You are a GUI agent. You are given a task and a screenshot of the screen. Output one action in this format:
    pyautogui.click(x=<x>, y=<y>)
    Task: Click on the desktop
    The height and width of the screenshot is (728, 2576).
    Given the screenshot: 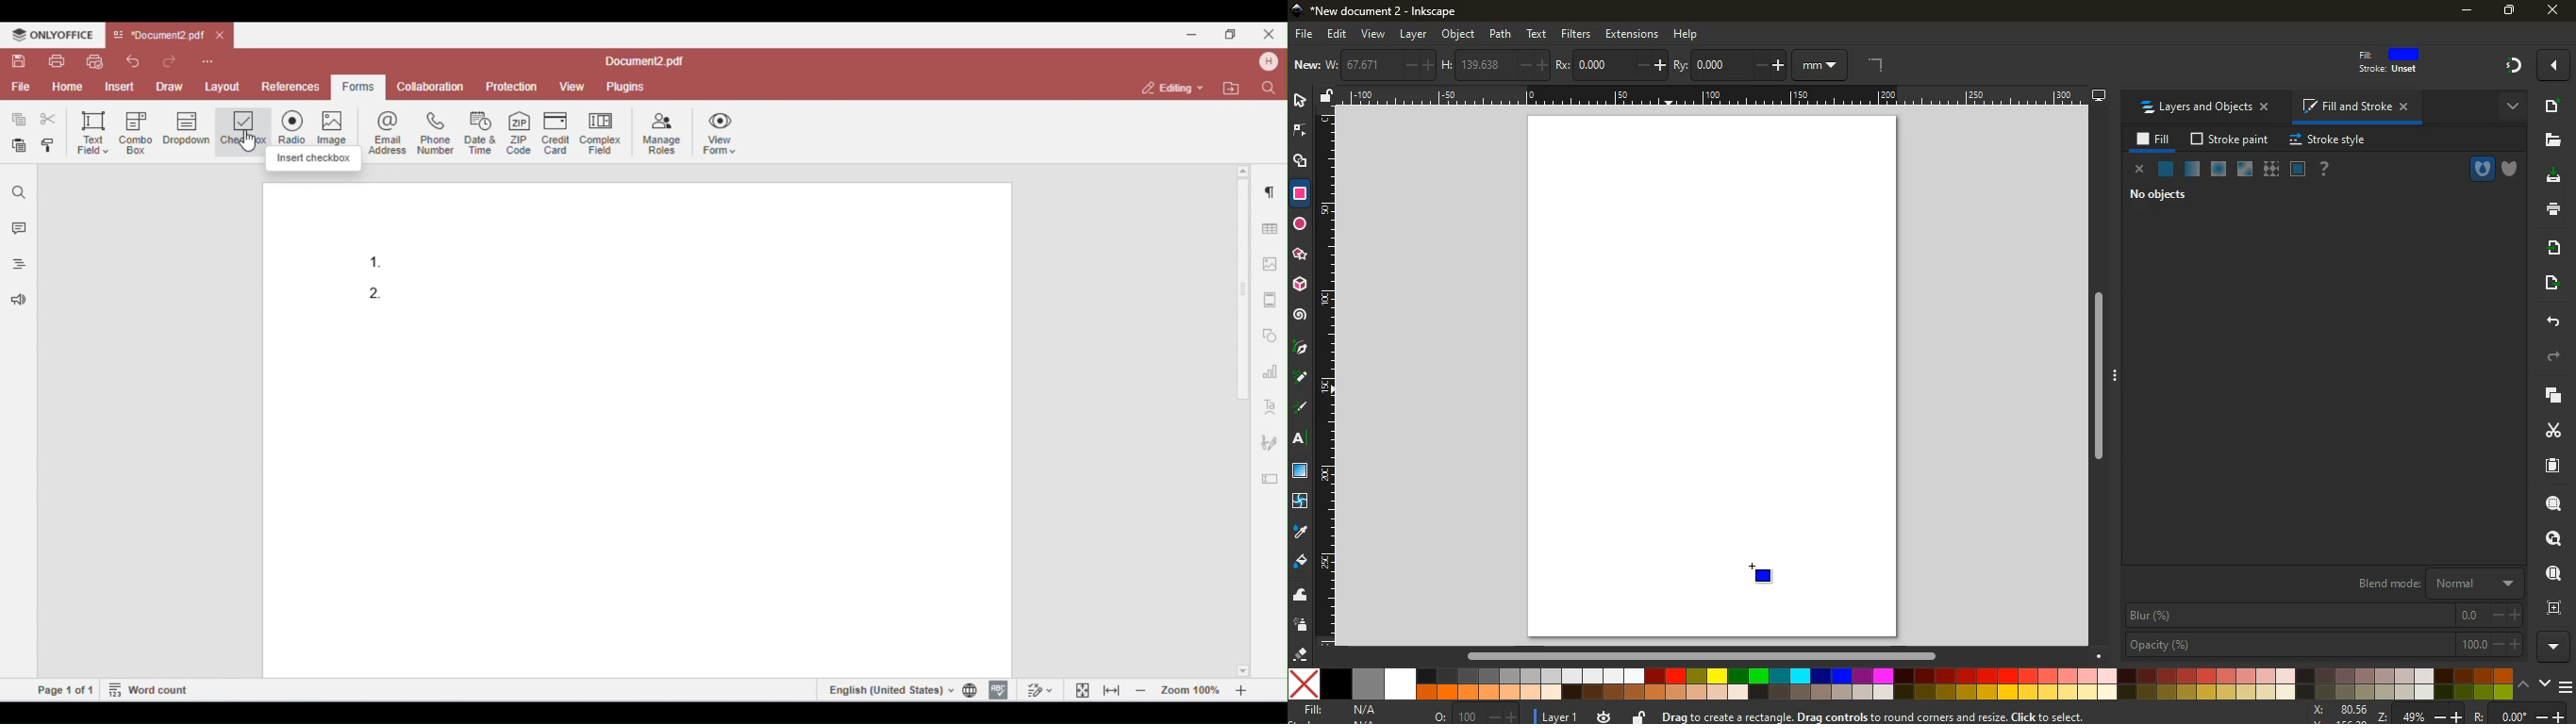 What is the action you would take?
    pyautogui.click(x=2547, y=178)
    